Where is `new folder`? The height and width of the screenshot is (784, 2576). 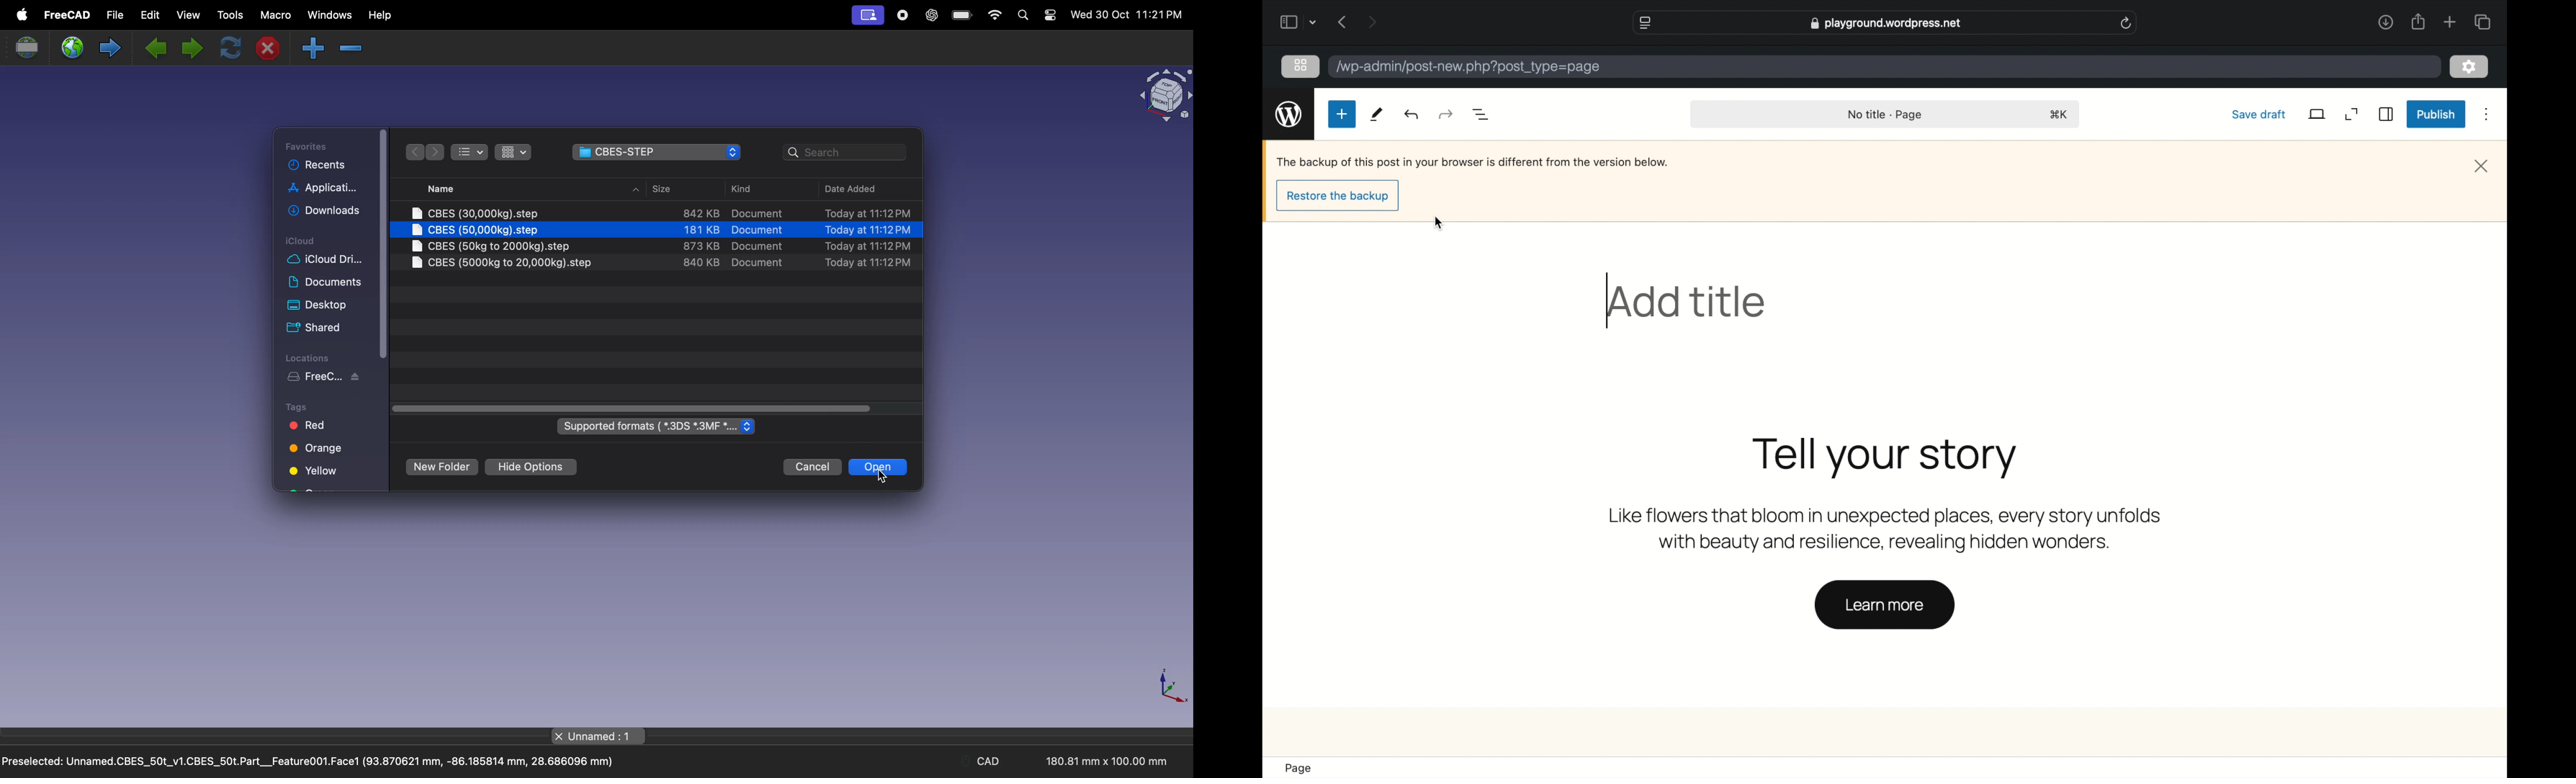 new folder is located at coordinates (441, 466).